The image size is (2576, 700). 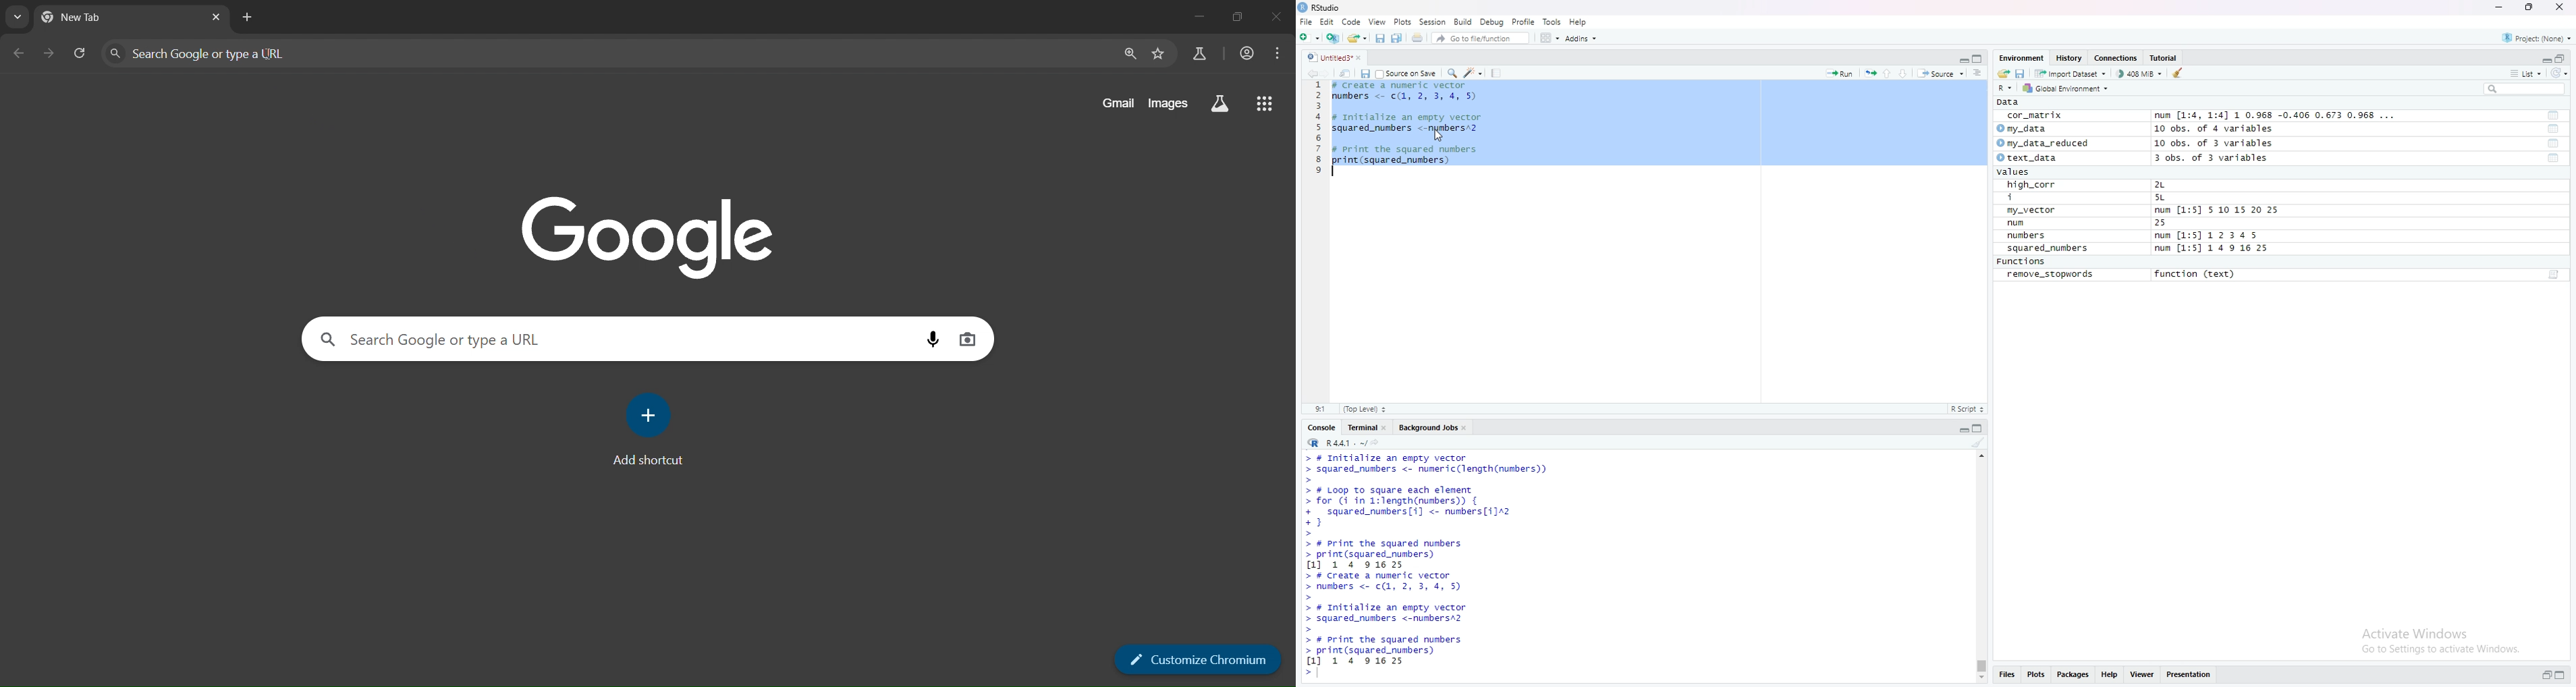 What do you see at coordinates (2174, 223) in the screenshot?
I see `25` at bounding box center [2174, 223].